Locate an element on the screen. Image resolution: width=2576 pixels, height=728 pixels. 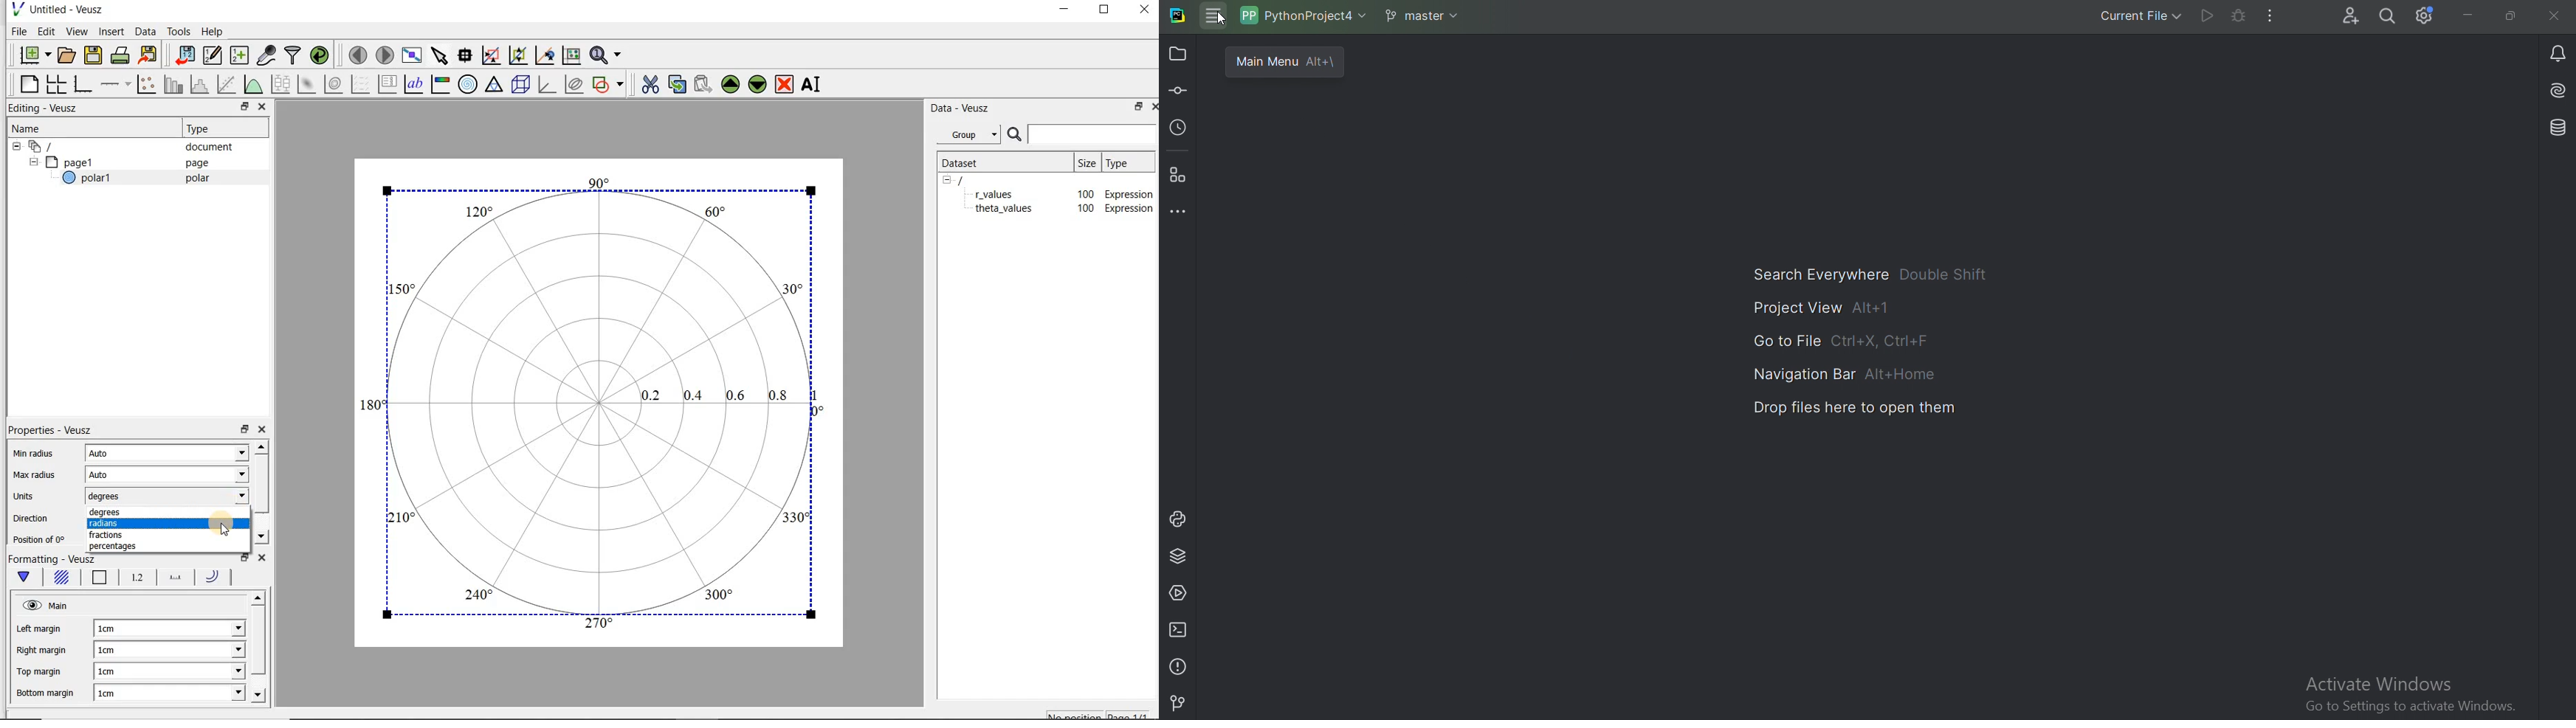
Direction is located at coordinates (33, 520).